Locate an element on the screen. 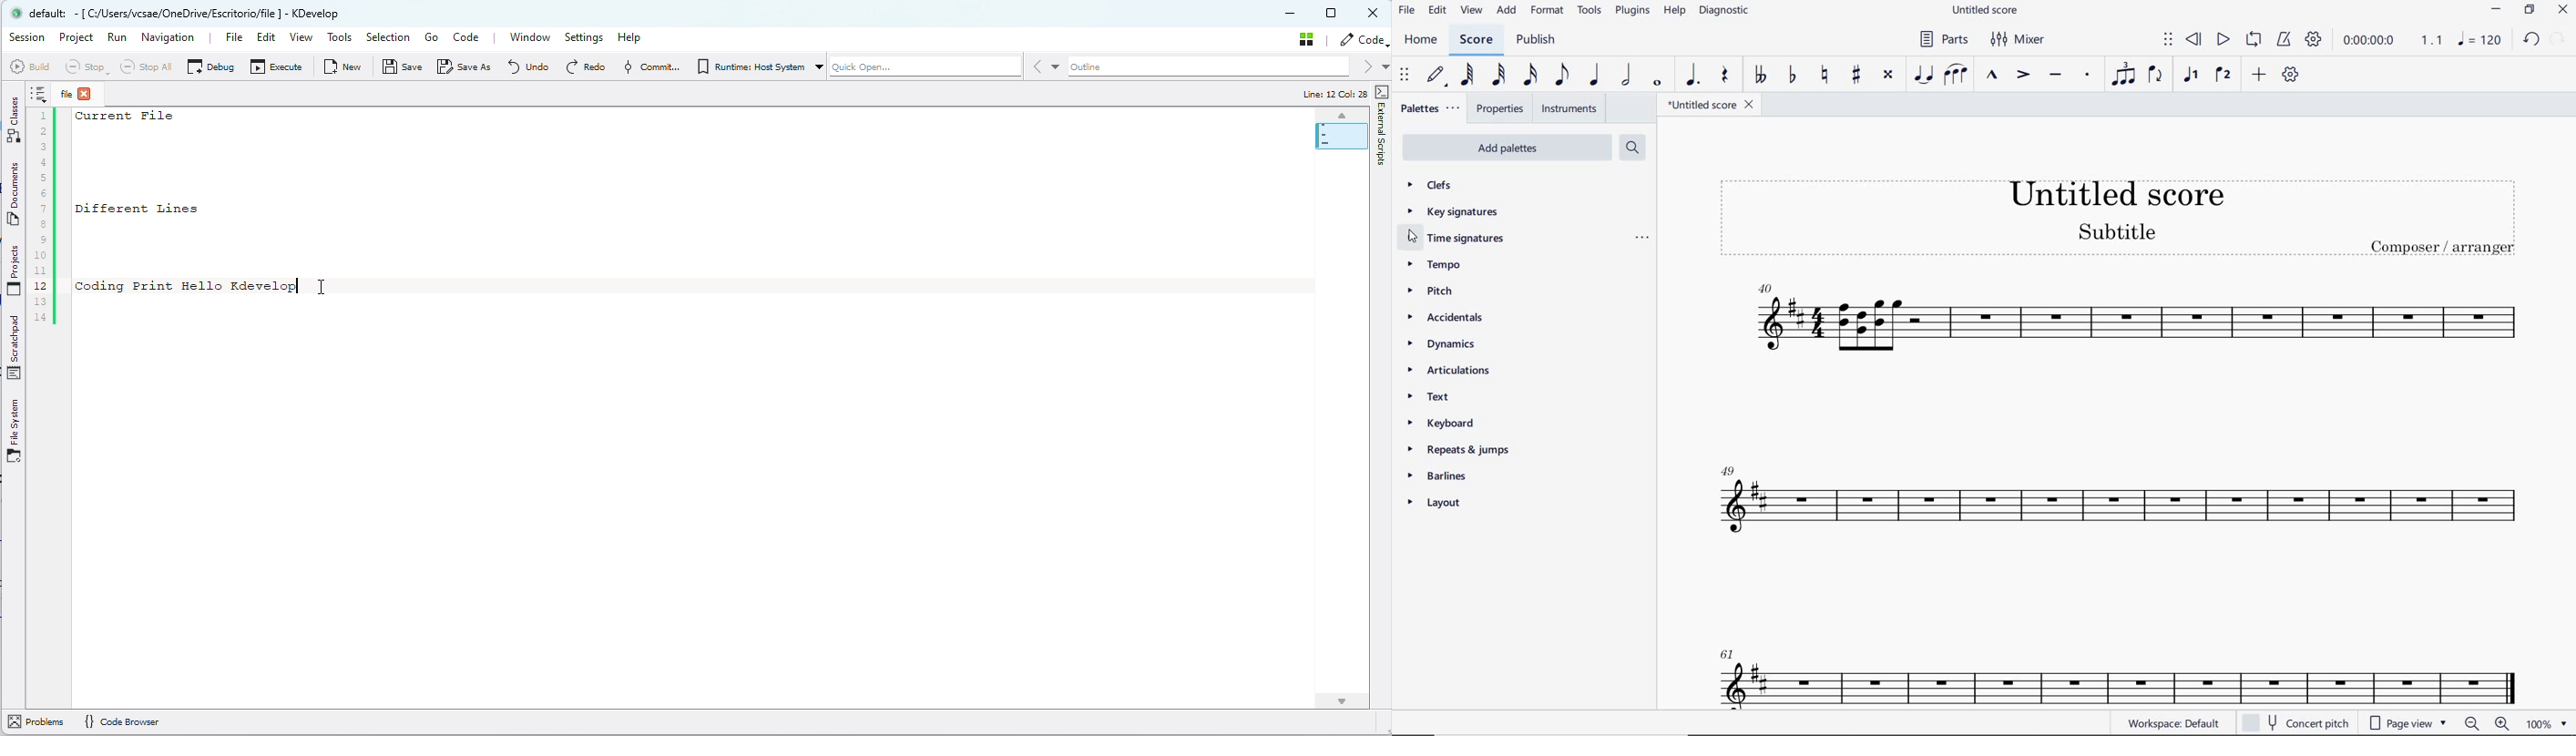  UNDO is located at coordinates (2530, 38).